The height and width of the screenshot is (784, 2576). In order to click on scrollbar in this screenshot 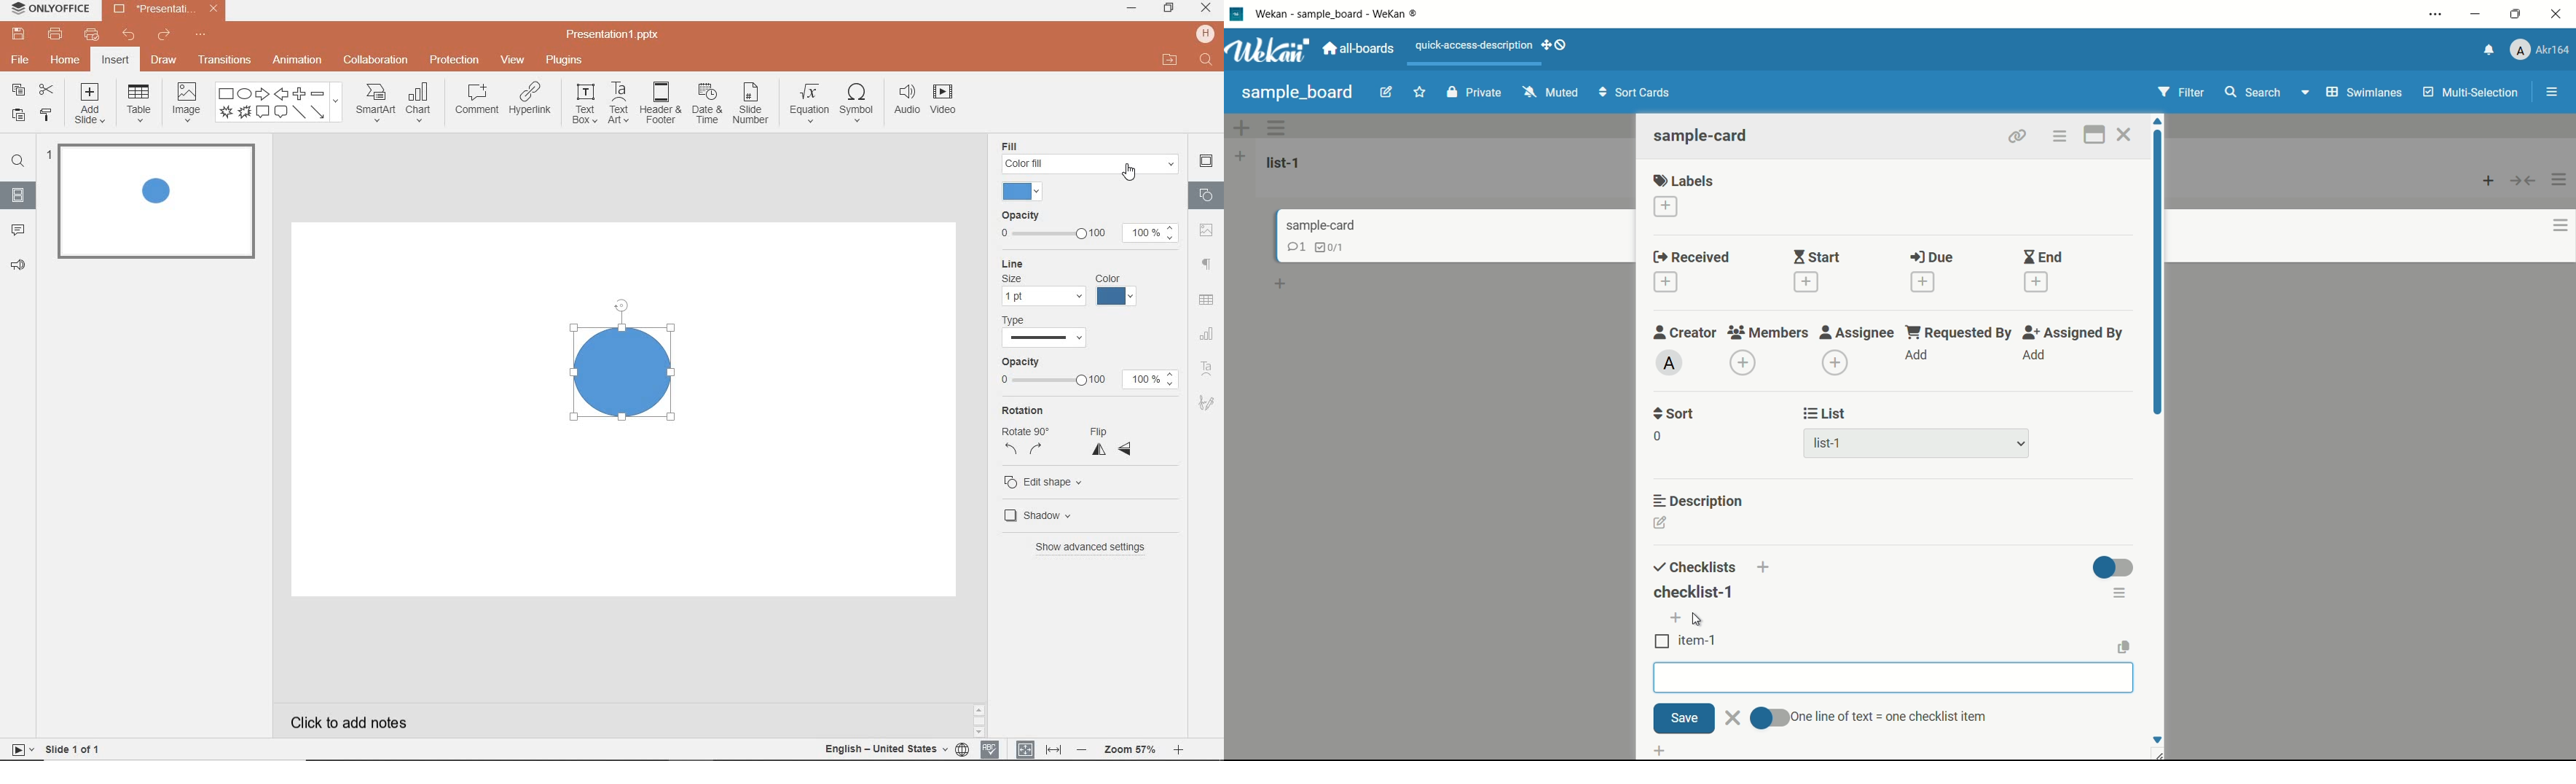, I will do `click(978, 717)`.